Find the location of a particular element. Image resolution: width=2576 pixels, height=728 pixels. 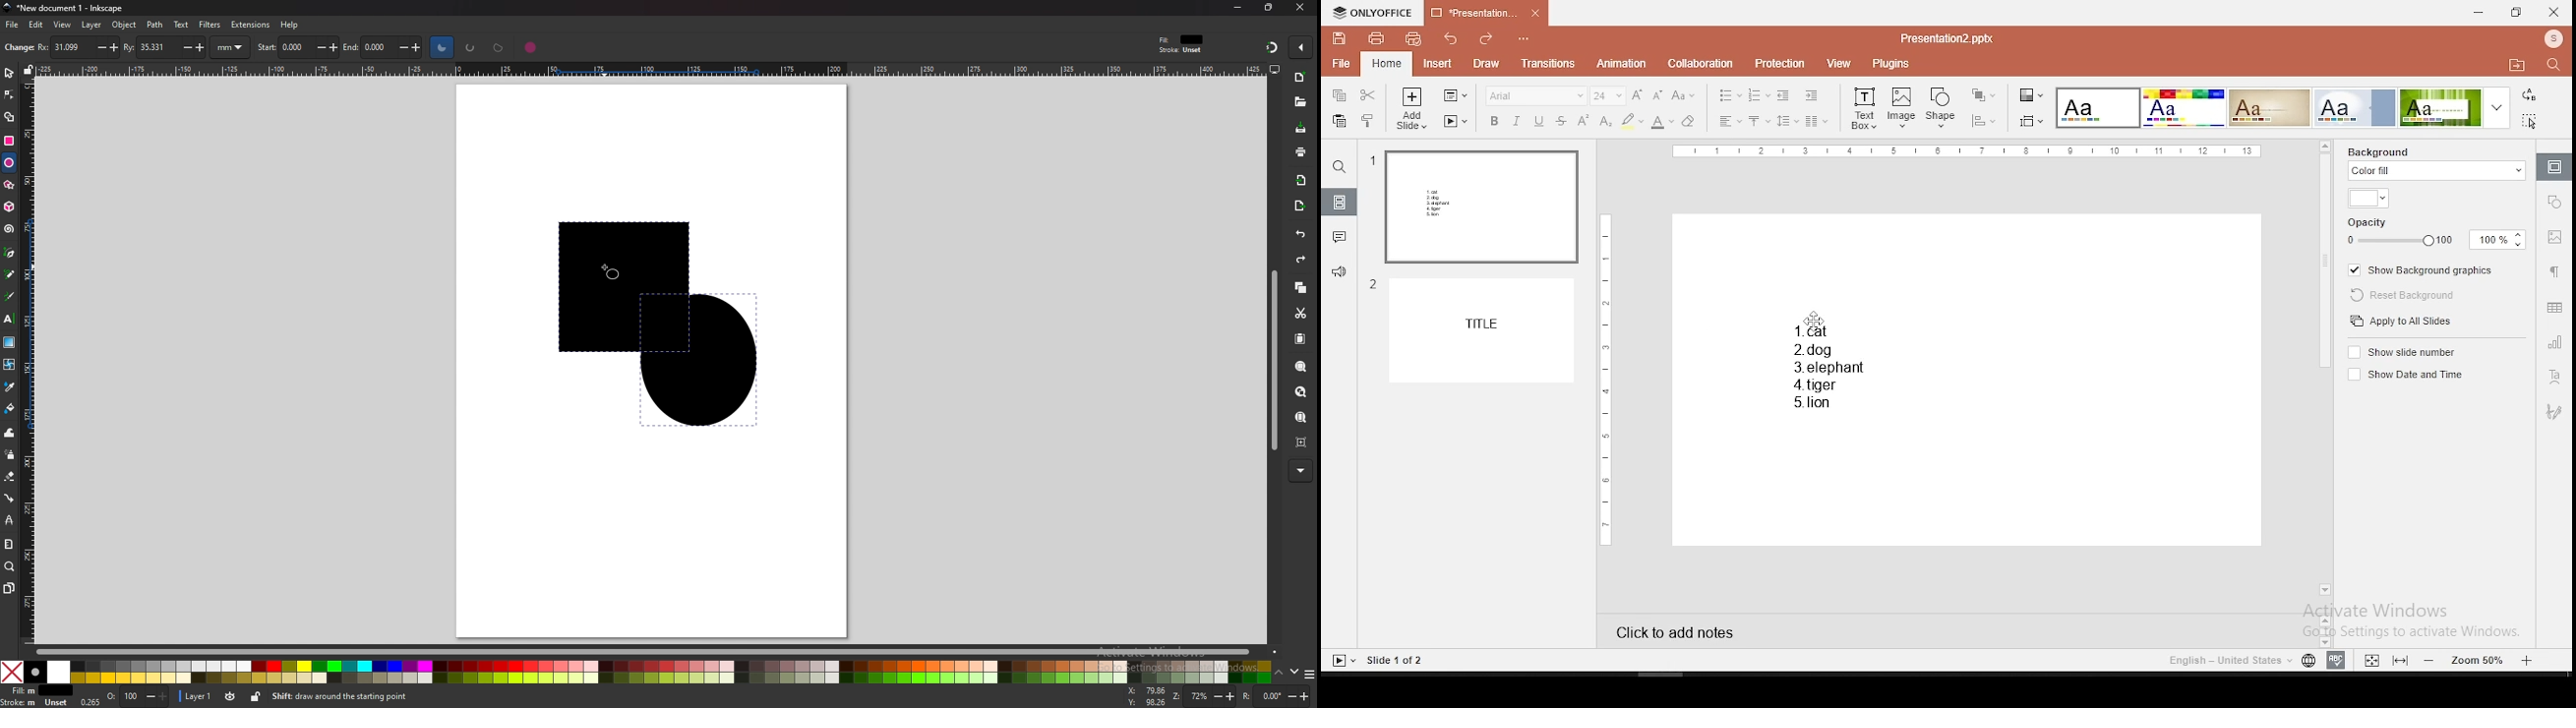

more is located at coordinates (1299, 471).